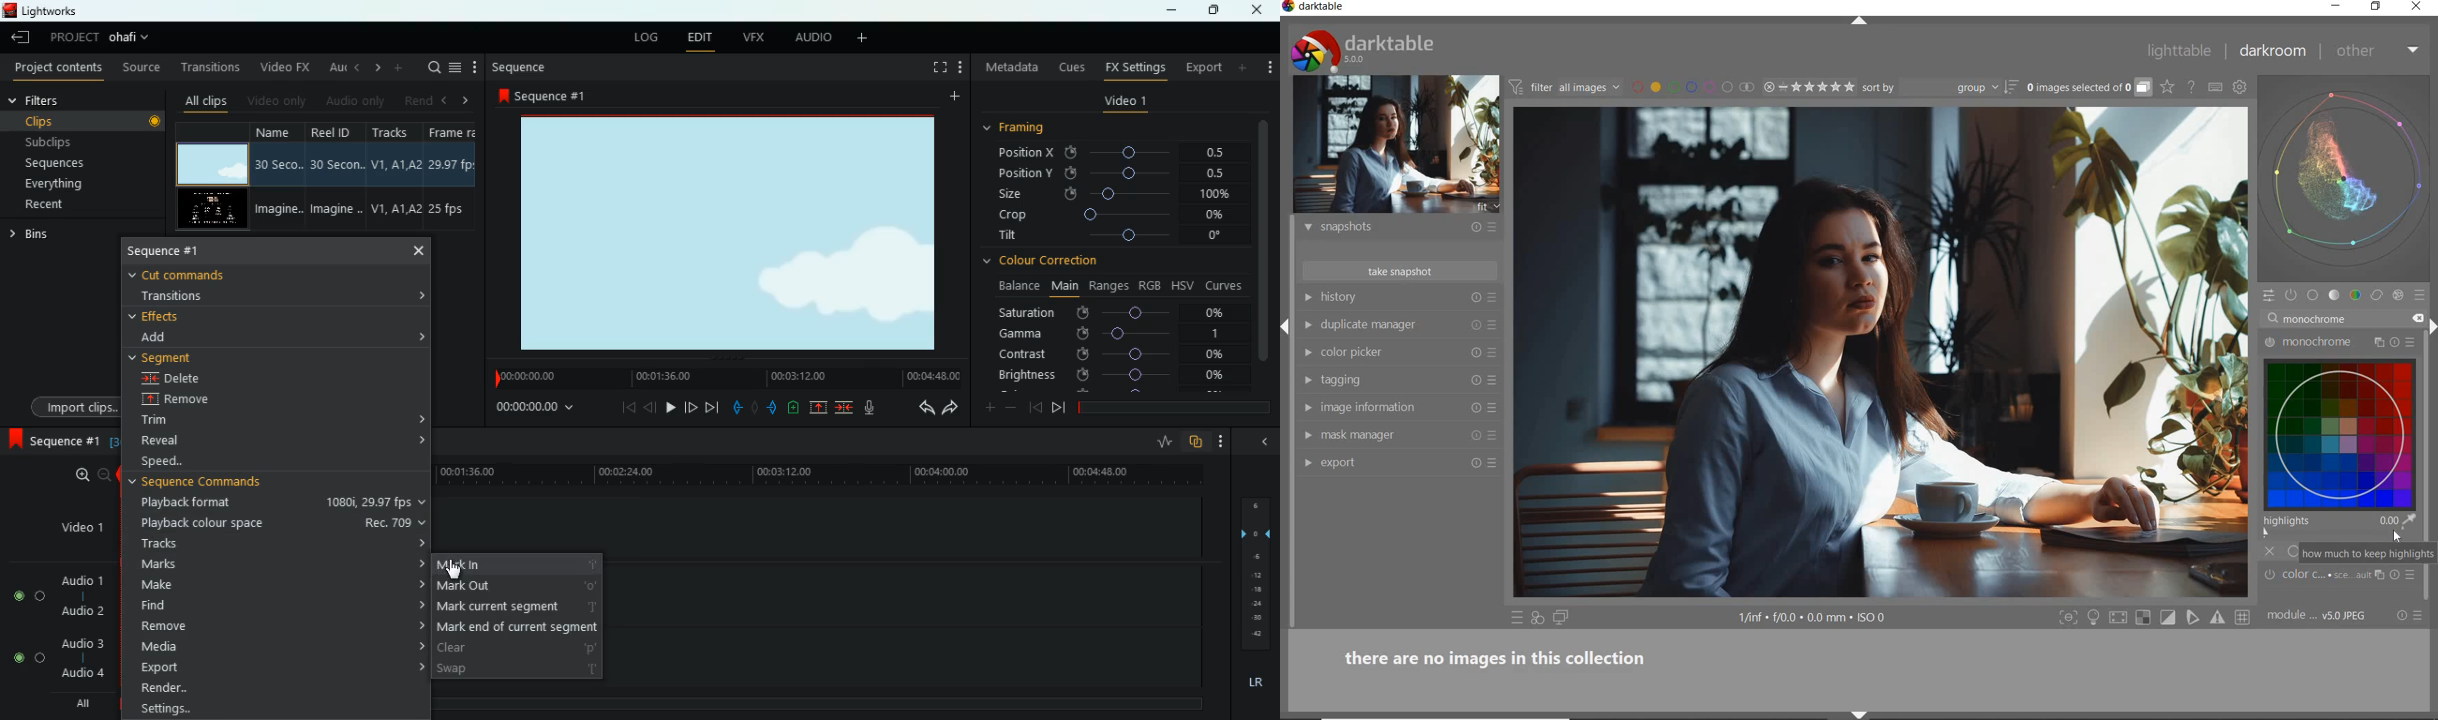 The image size is (2464, 728). I want to click on find, so click(283, 605).